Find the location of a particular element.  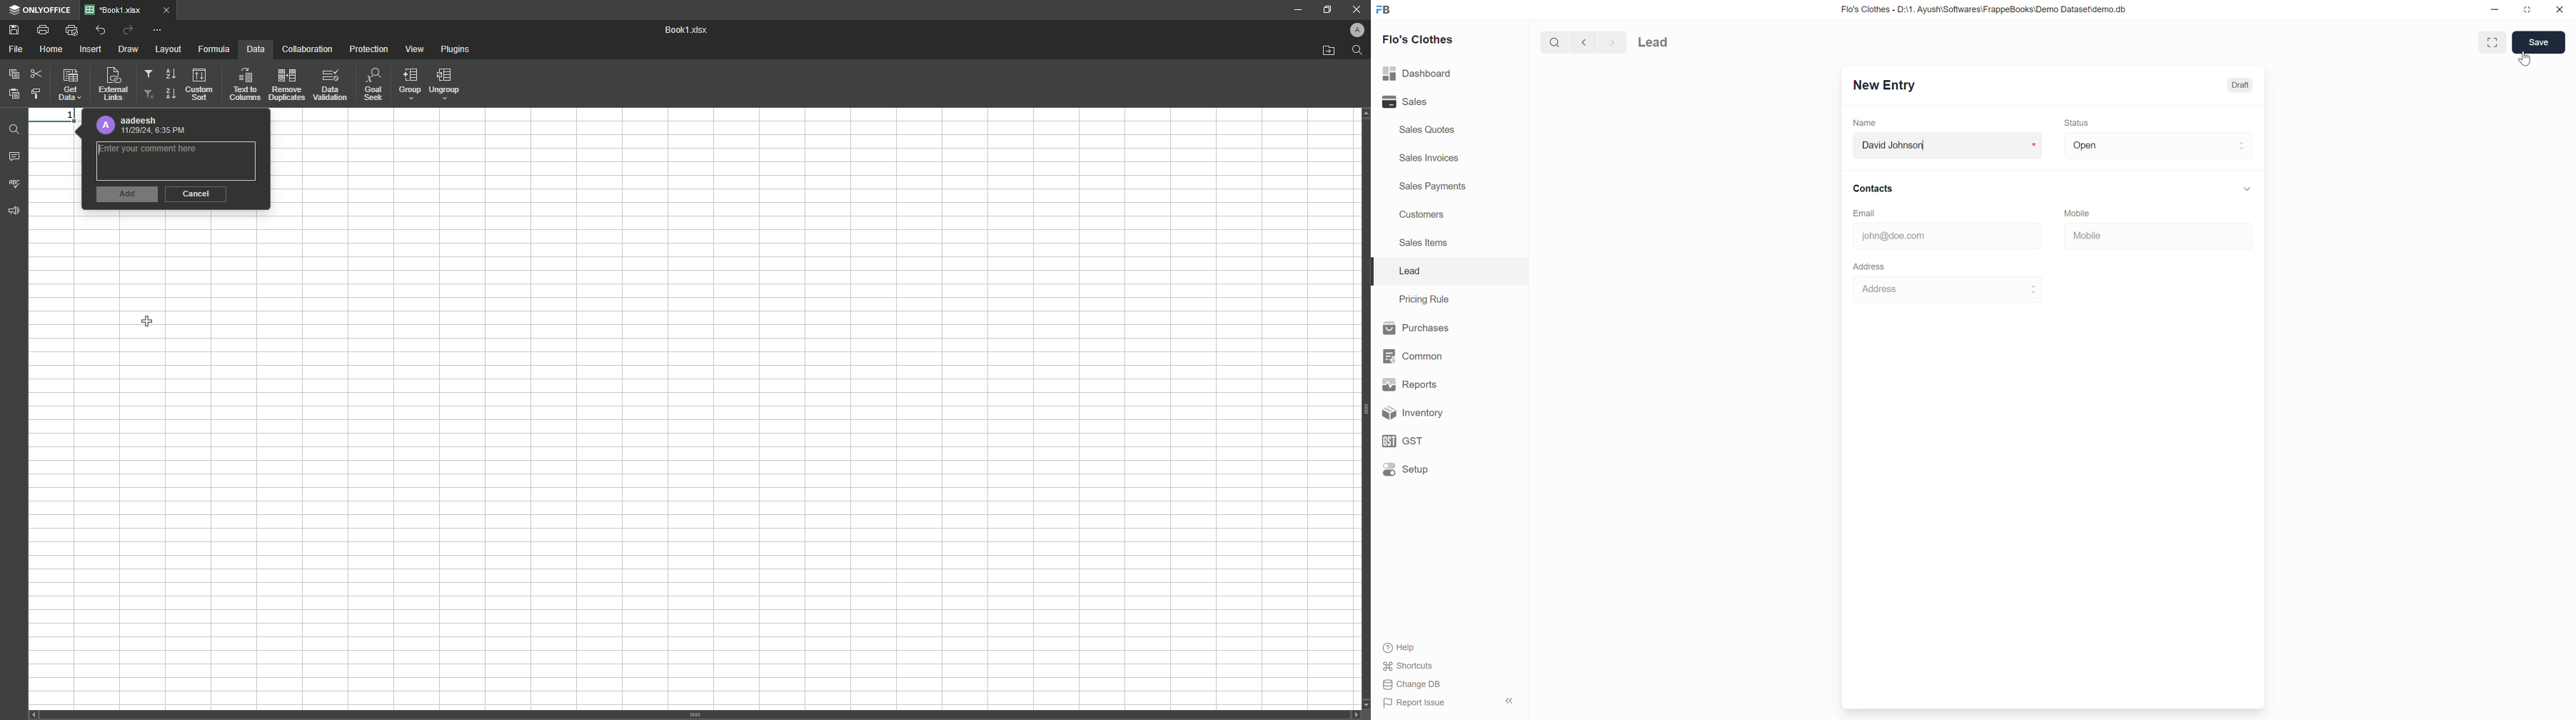

Dashboard is located at coordinates (1417, 74).